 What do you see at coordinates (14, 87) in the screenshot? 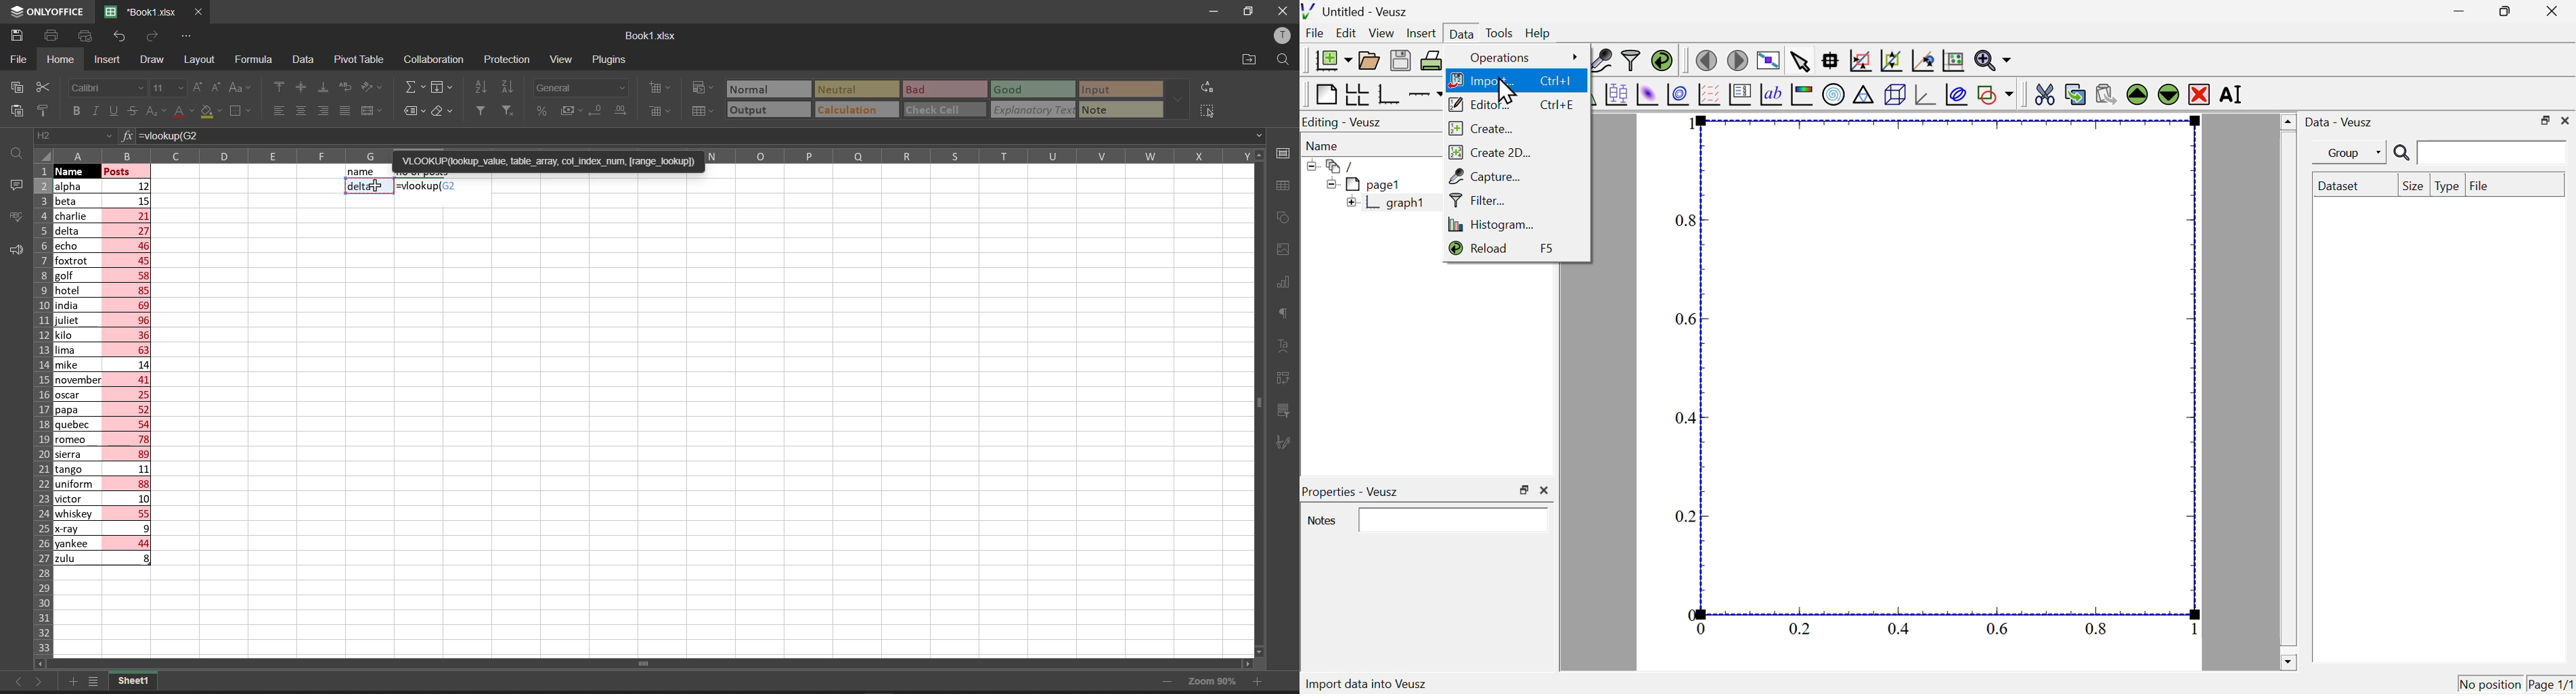
I see `copy` at bounding box center [14, 87].